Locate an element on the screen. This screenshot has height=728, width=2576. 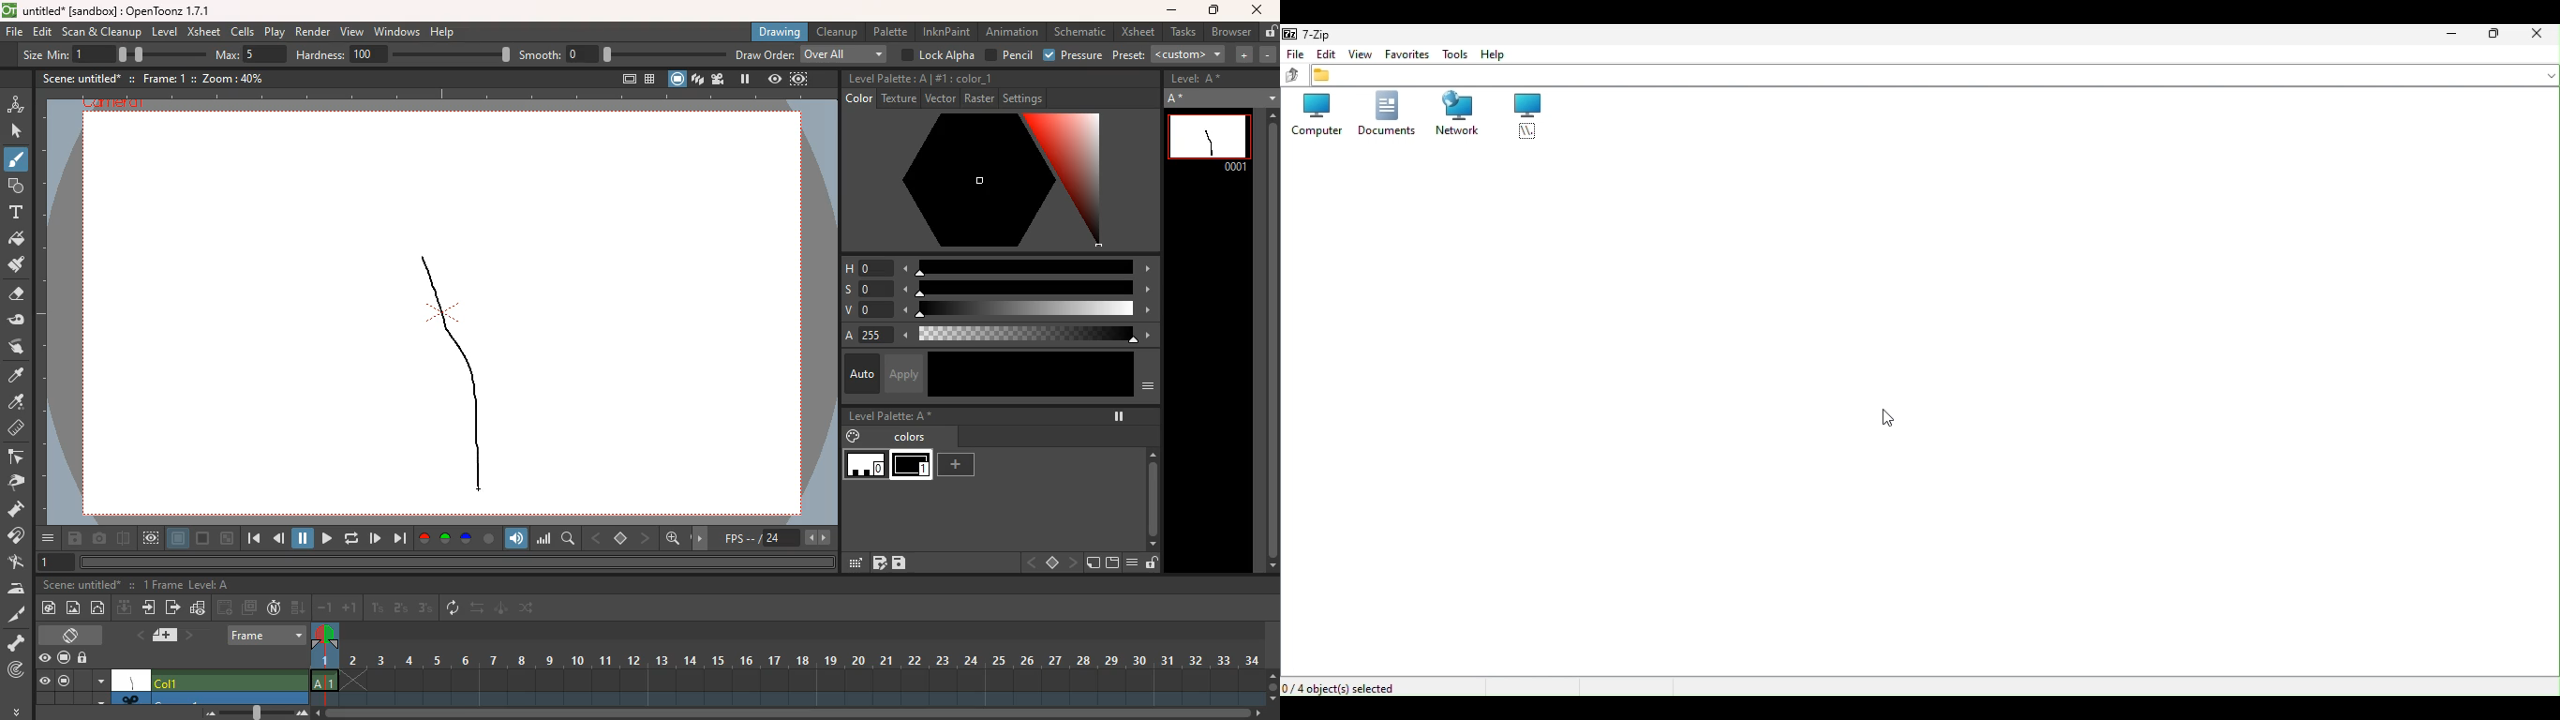
play is located at coordinates (376, 537).